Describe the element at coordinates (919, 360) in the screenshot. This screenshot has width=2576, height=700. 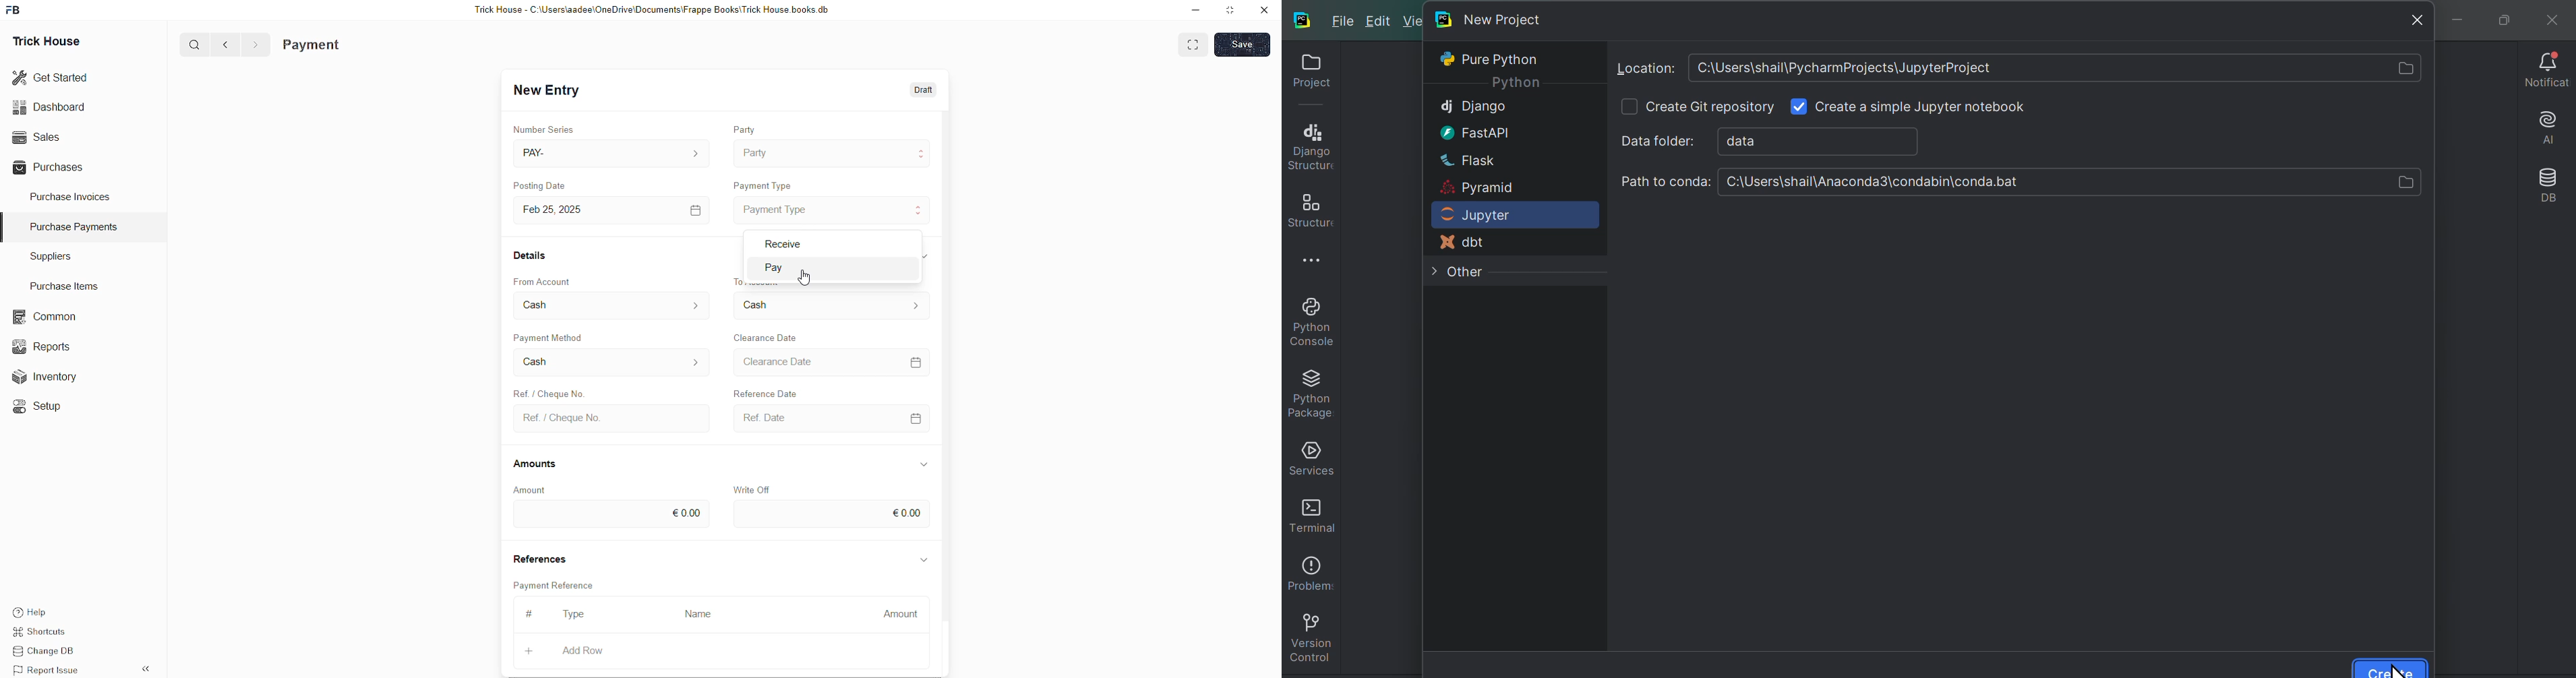
I see `=` at that location.